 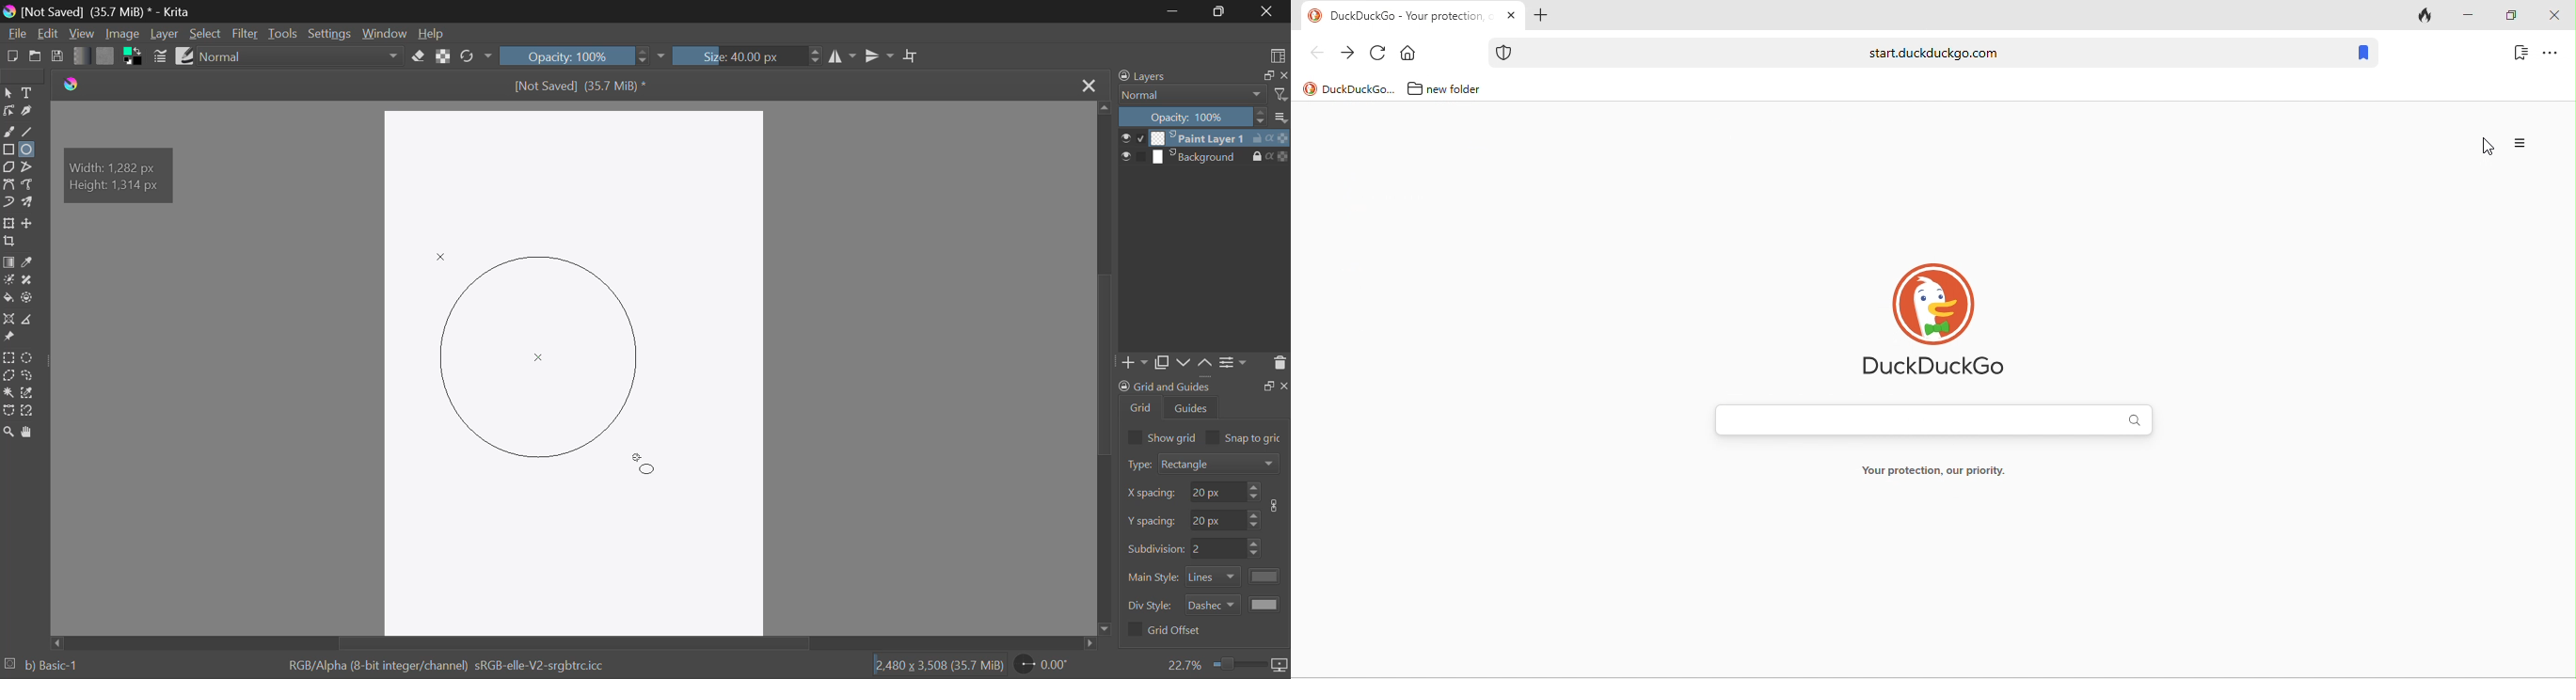 What do you see at coordinates (9, 149) in the screenshot?
I see `Rectangle` at bounding box center [9, 149].